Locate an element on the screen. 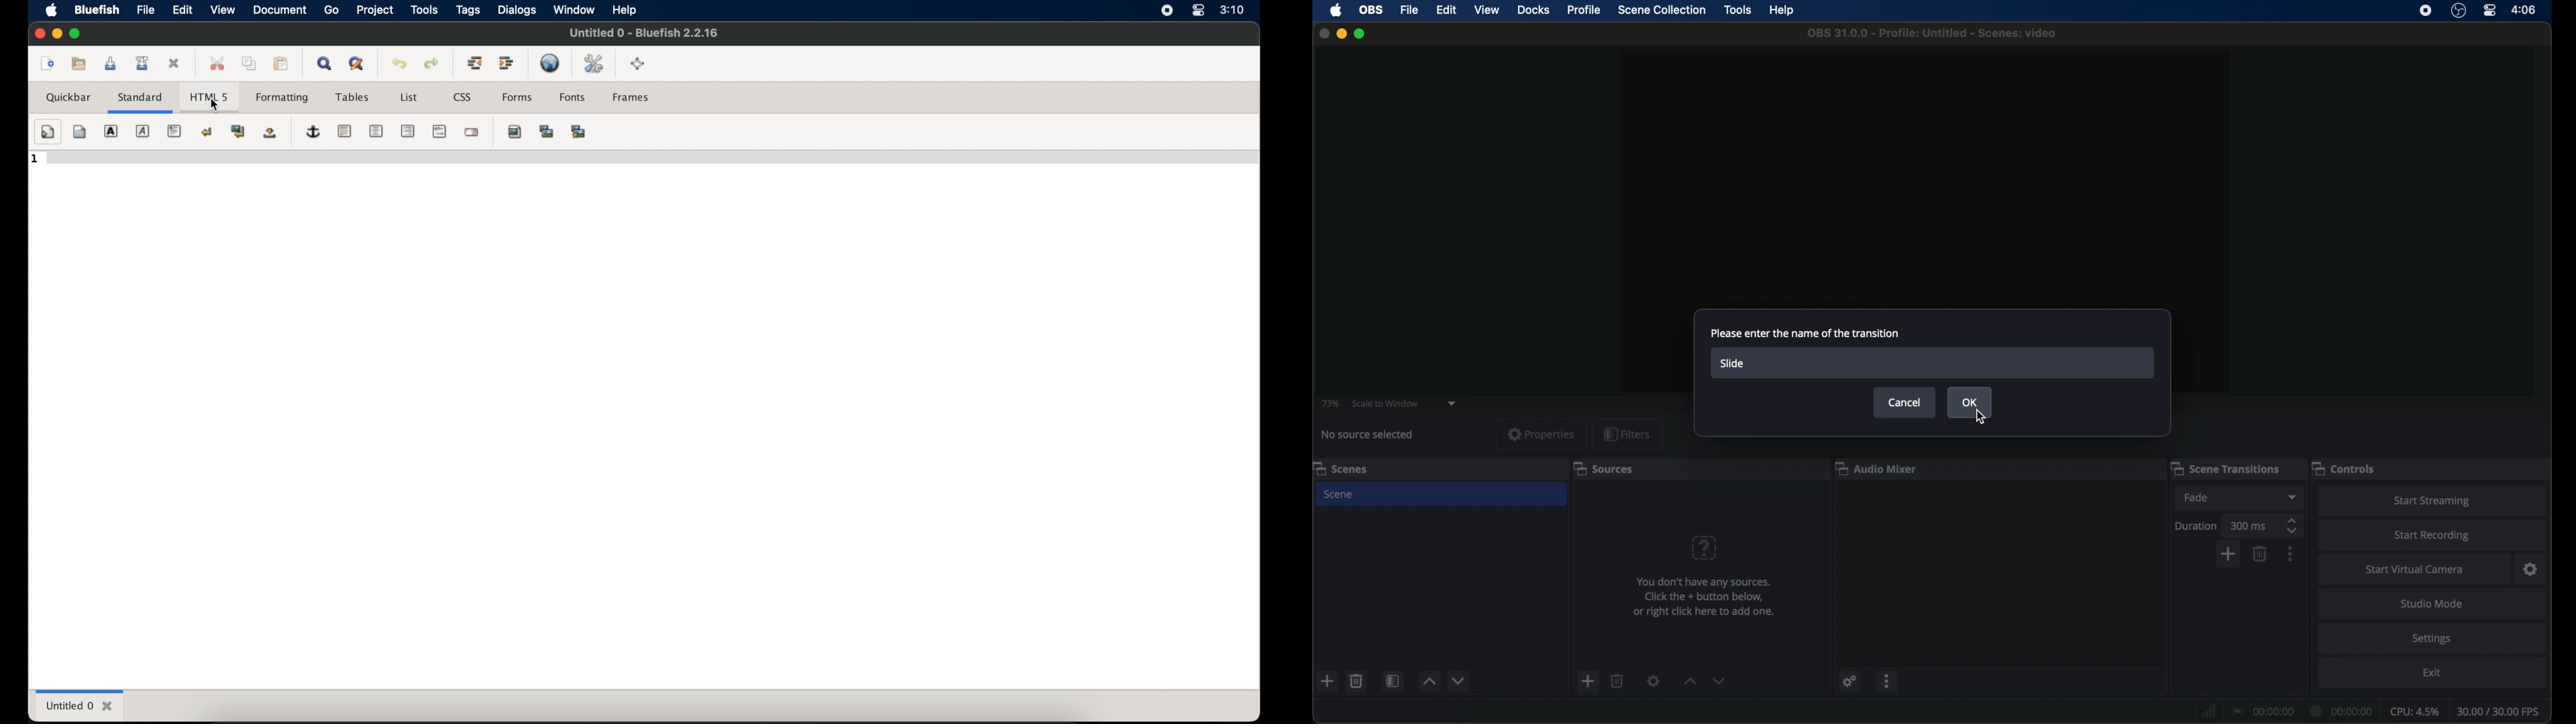 The width and height of the screenshot is (2576, 728). screen recorder icon is located at coordinates (2424, 10).